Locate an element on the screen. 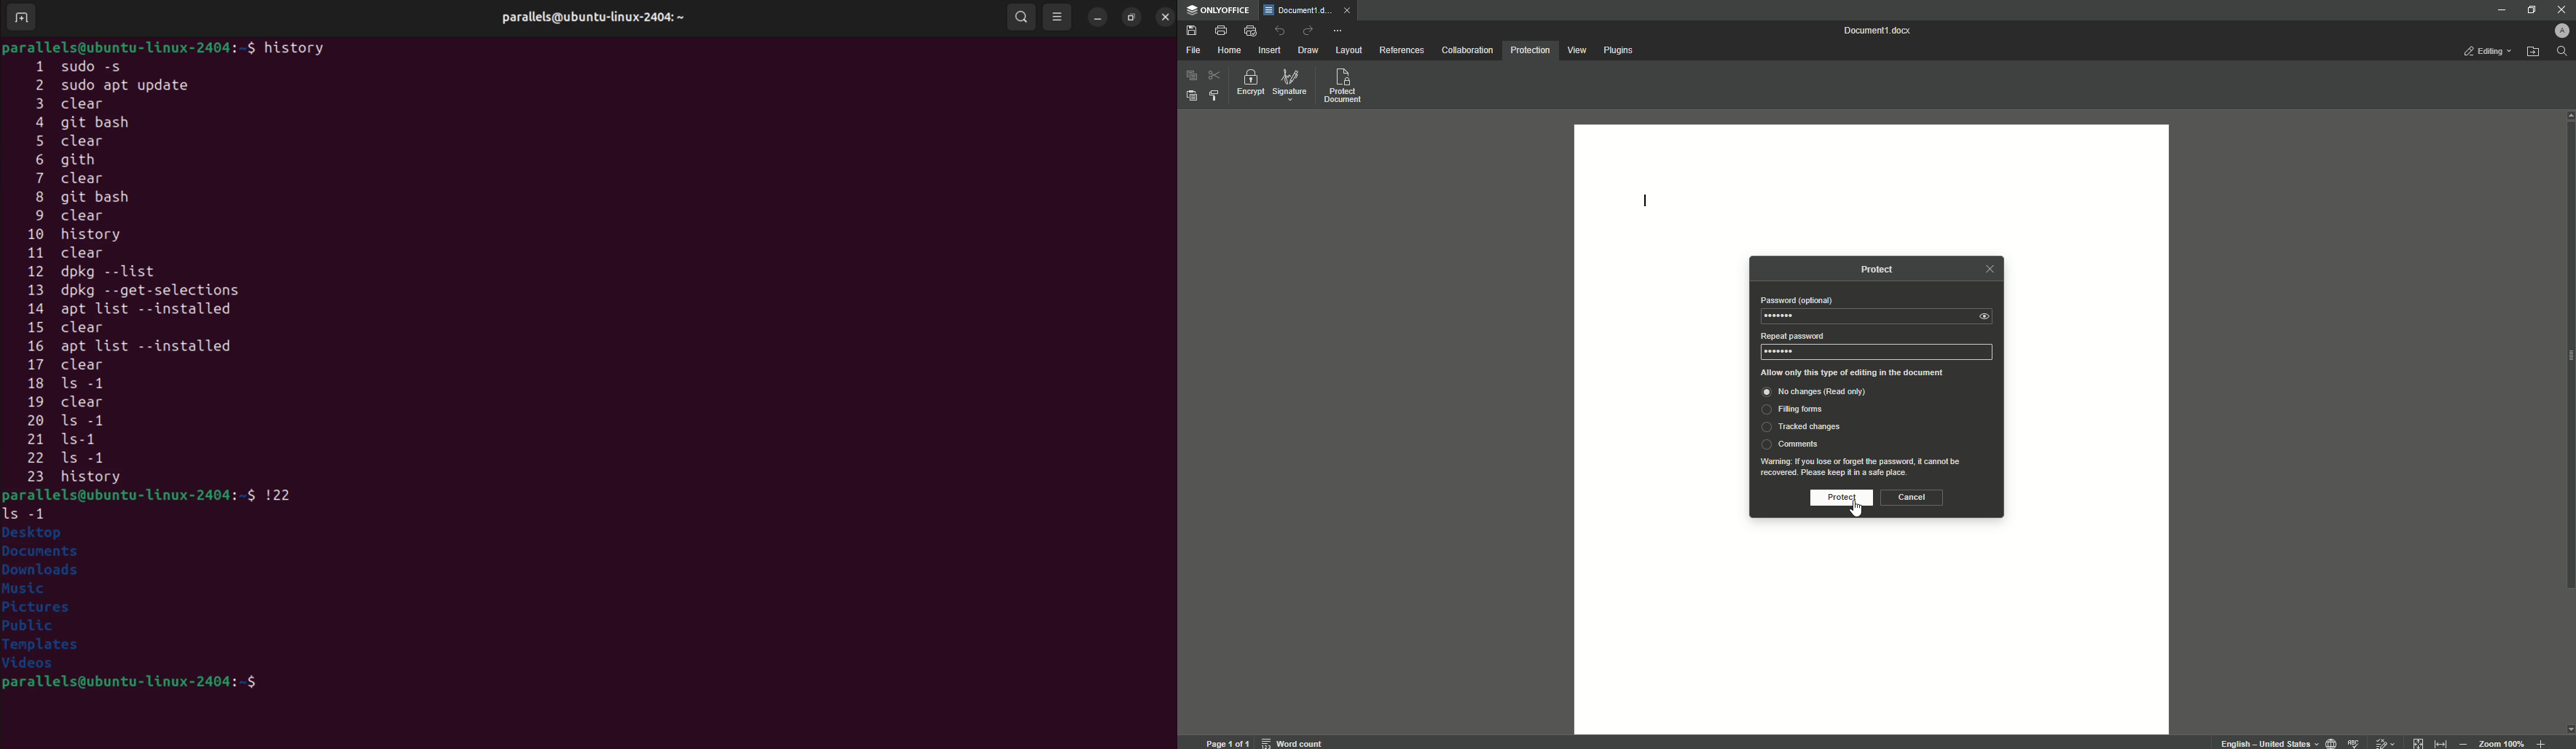 The width and height of the screenshot is (2576, 756). No changes is located at coordinates (1829, 393).